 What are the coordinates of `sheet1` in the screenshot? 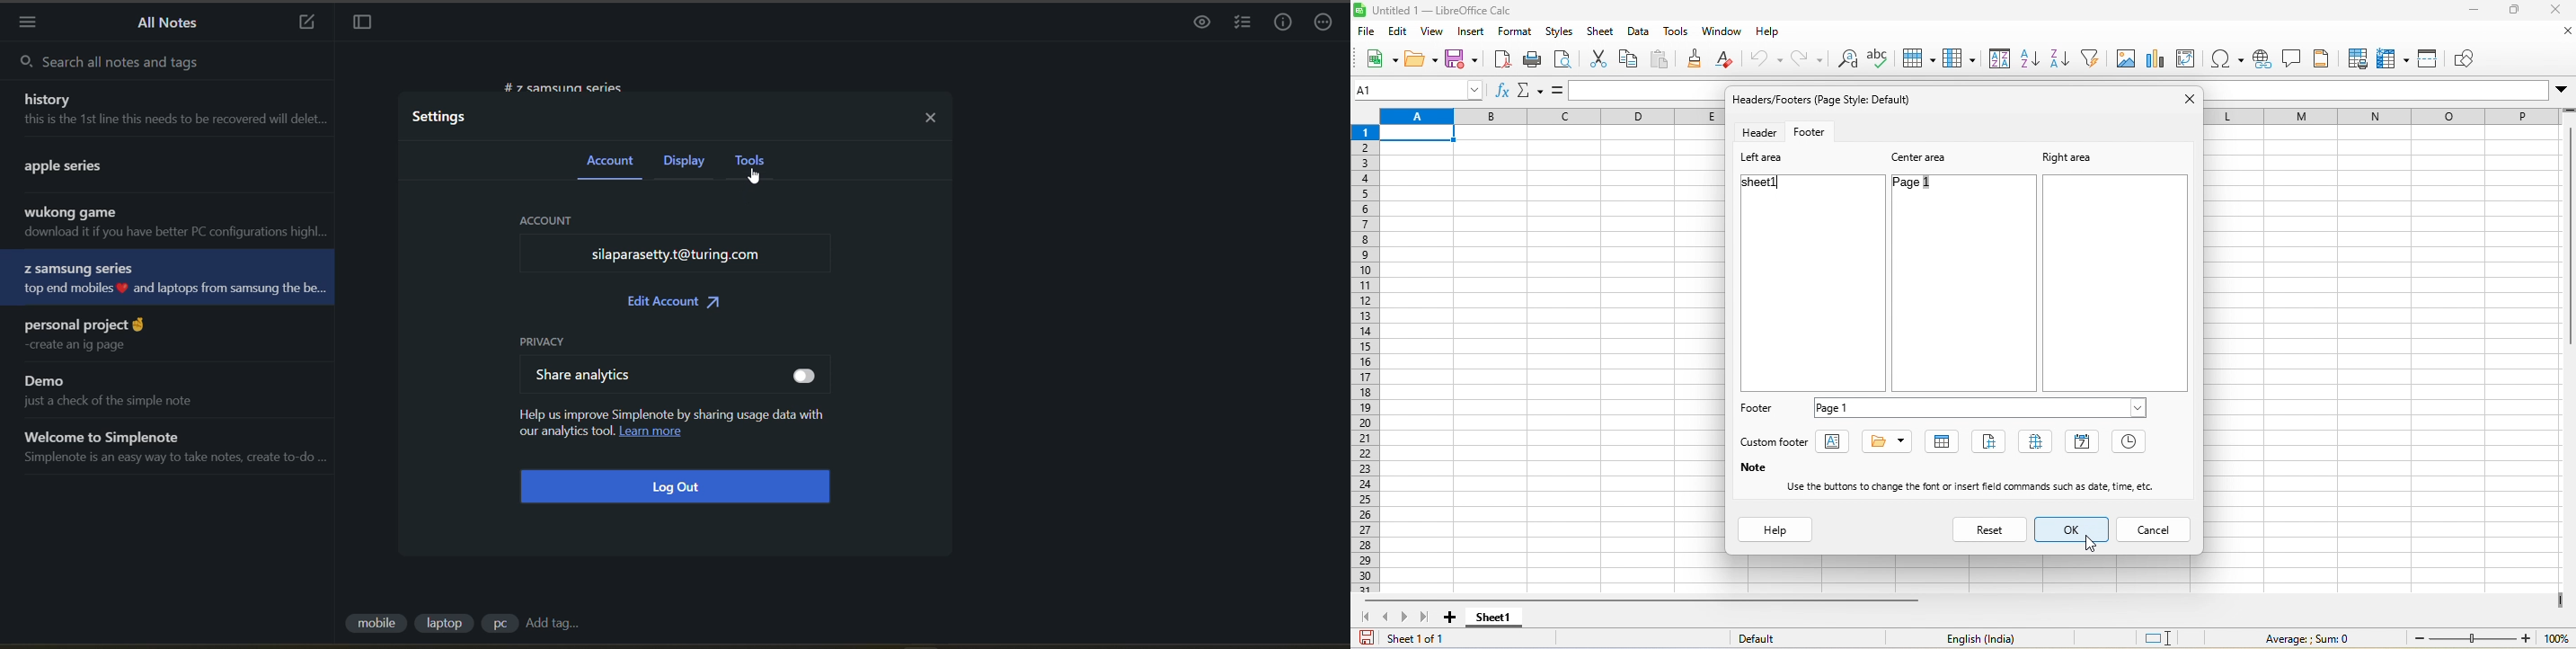 It's located at (1493, 618).